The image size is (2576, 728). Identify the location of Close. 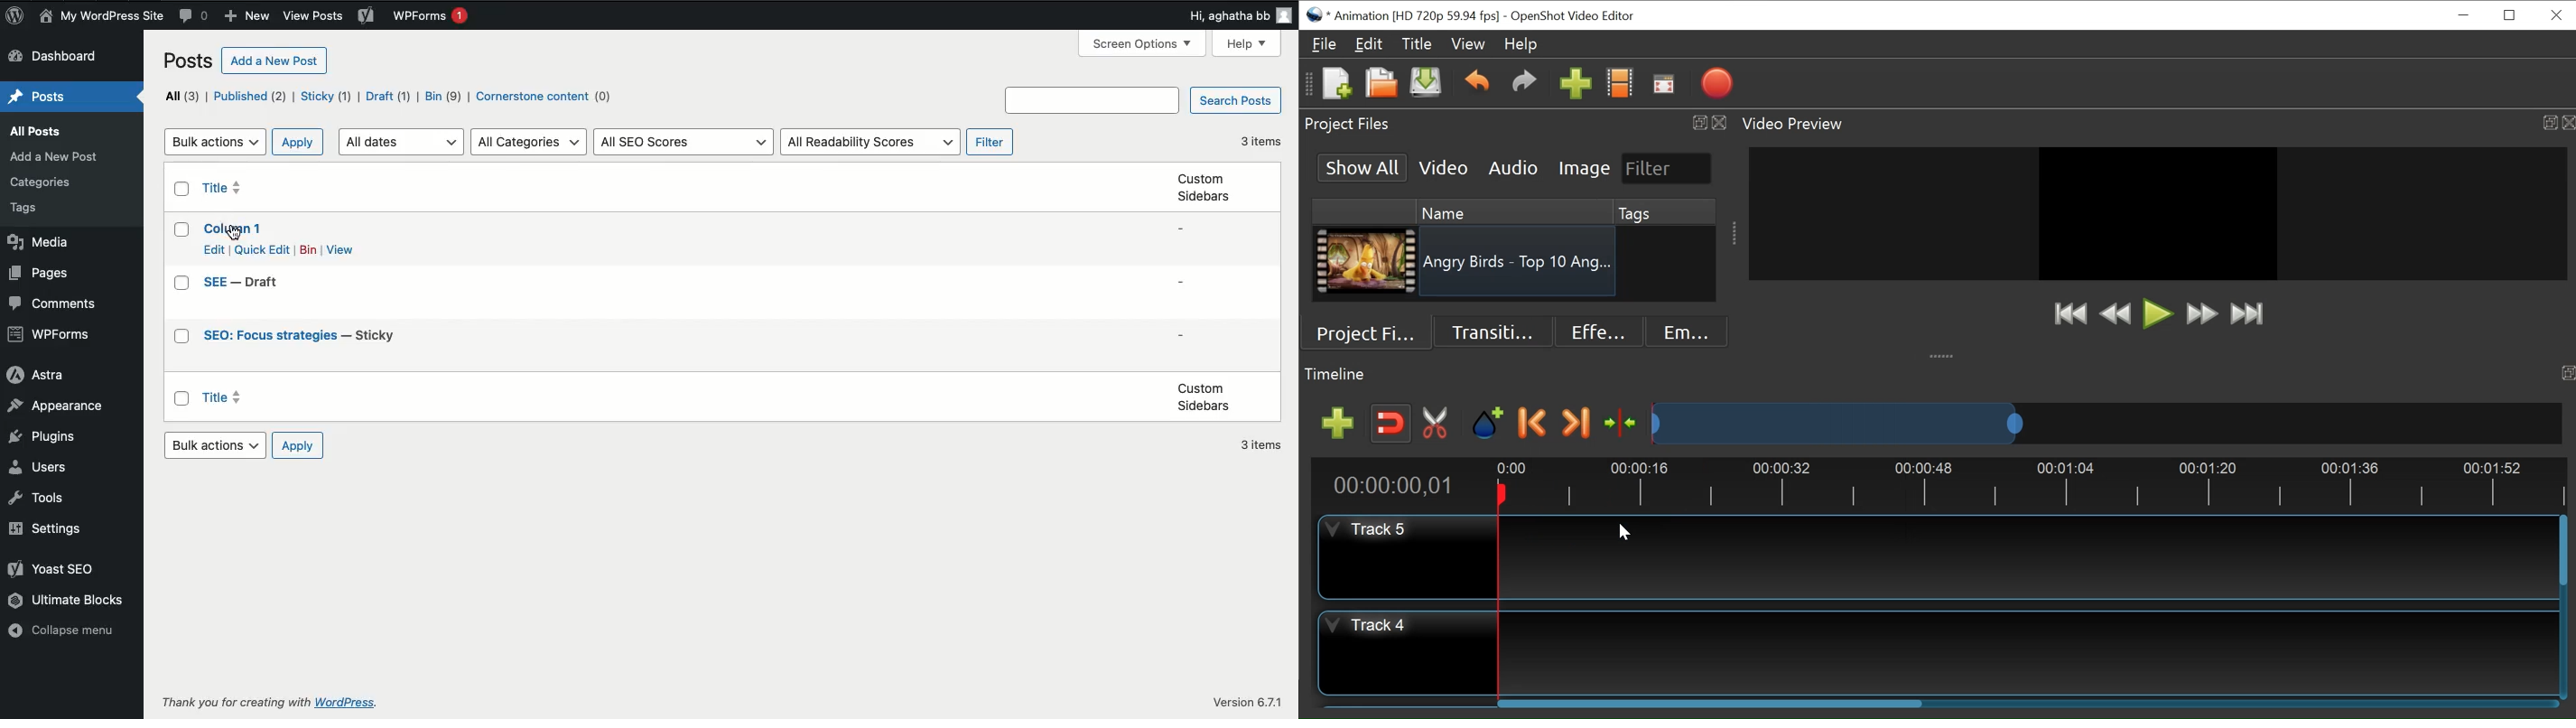
(2554, 15).